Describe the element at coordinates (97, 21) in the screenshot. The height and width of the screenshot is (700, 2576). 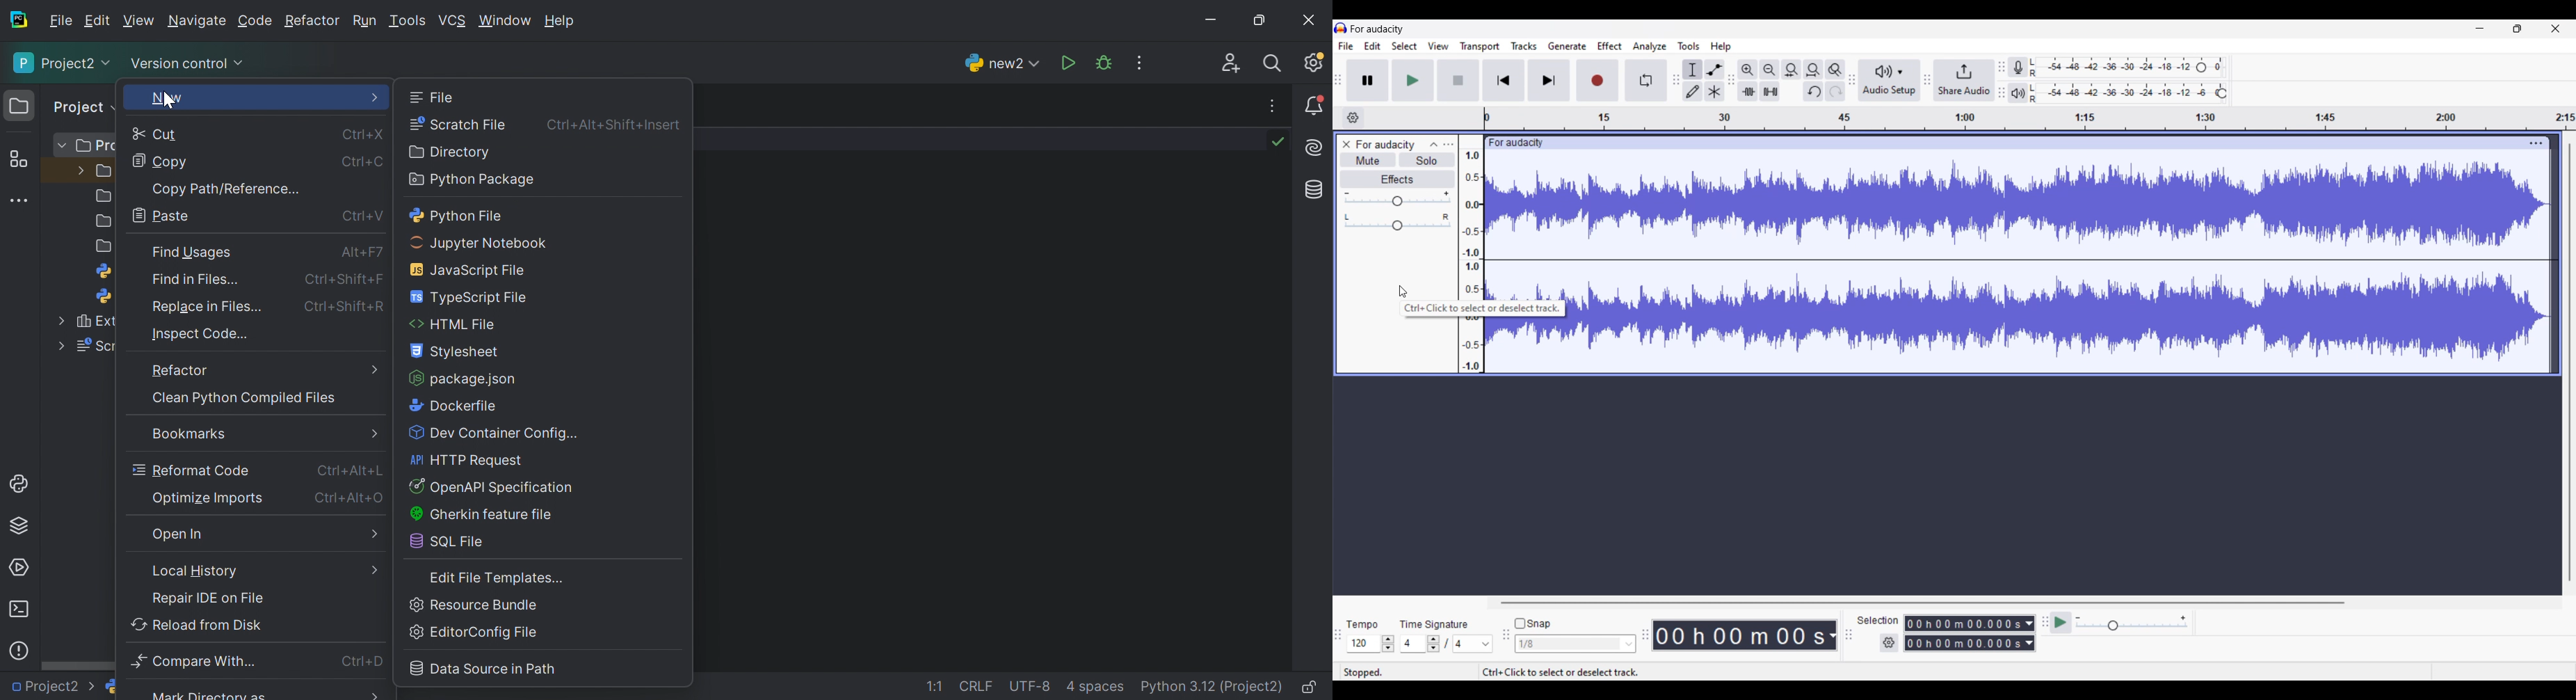
I see `Edit` at that location.